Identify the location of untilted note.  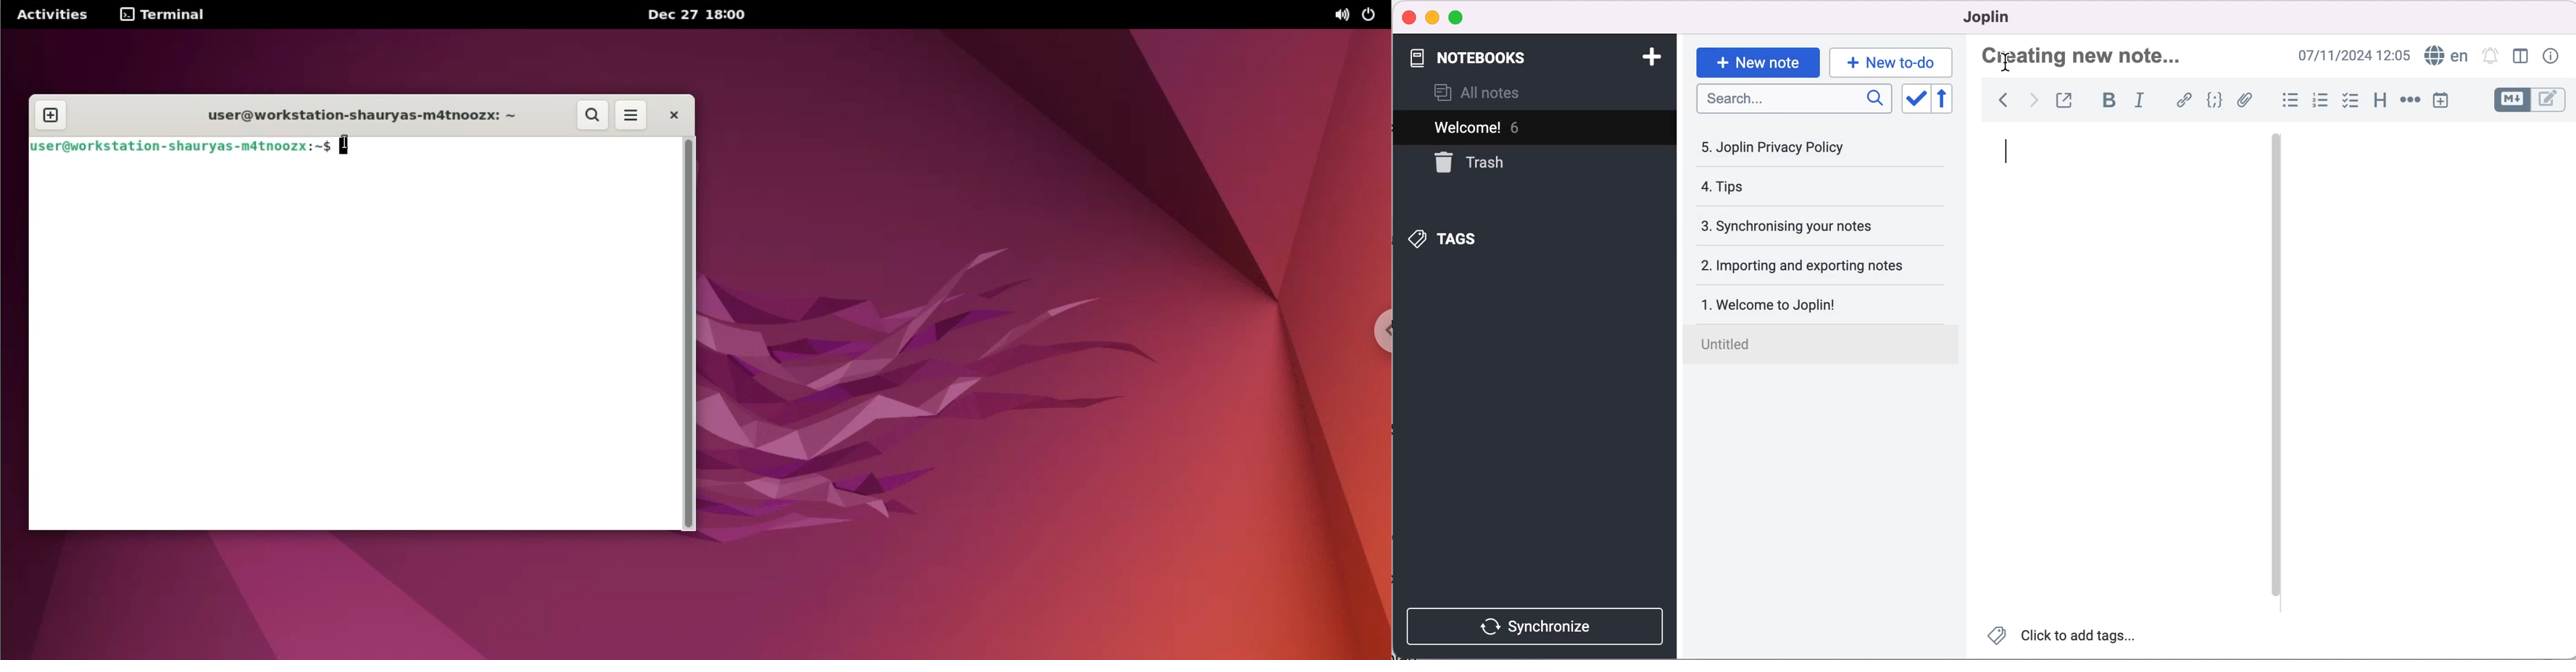
(1823, 346).